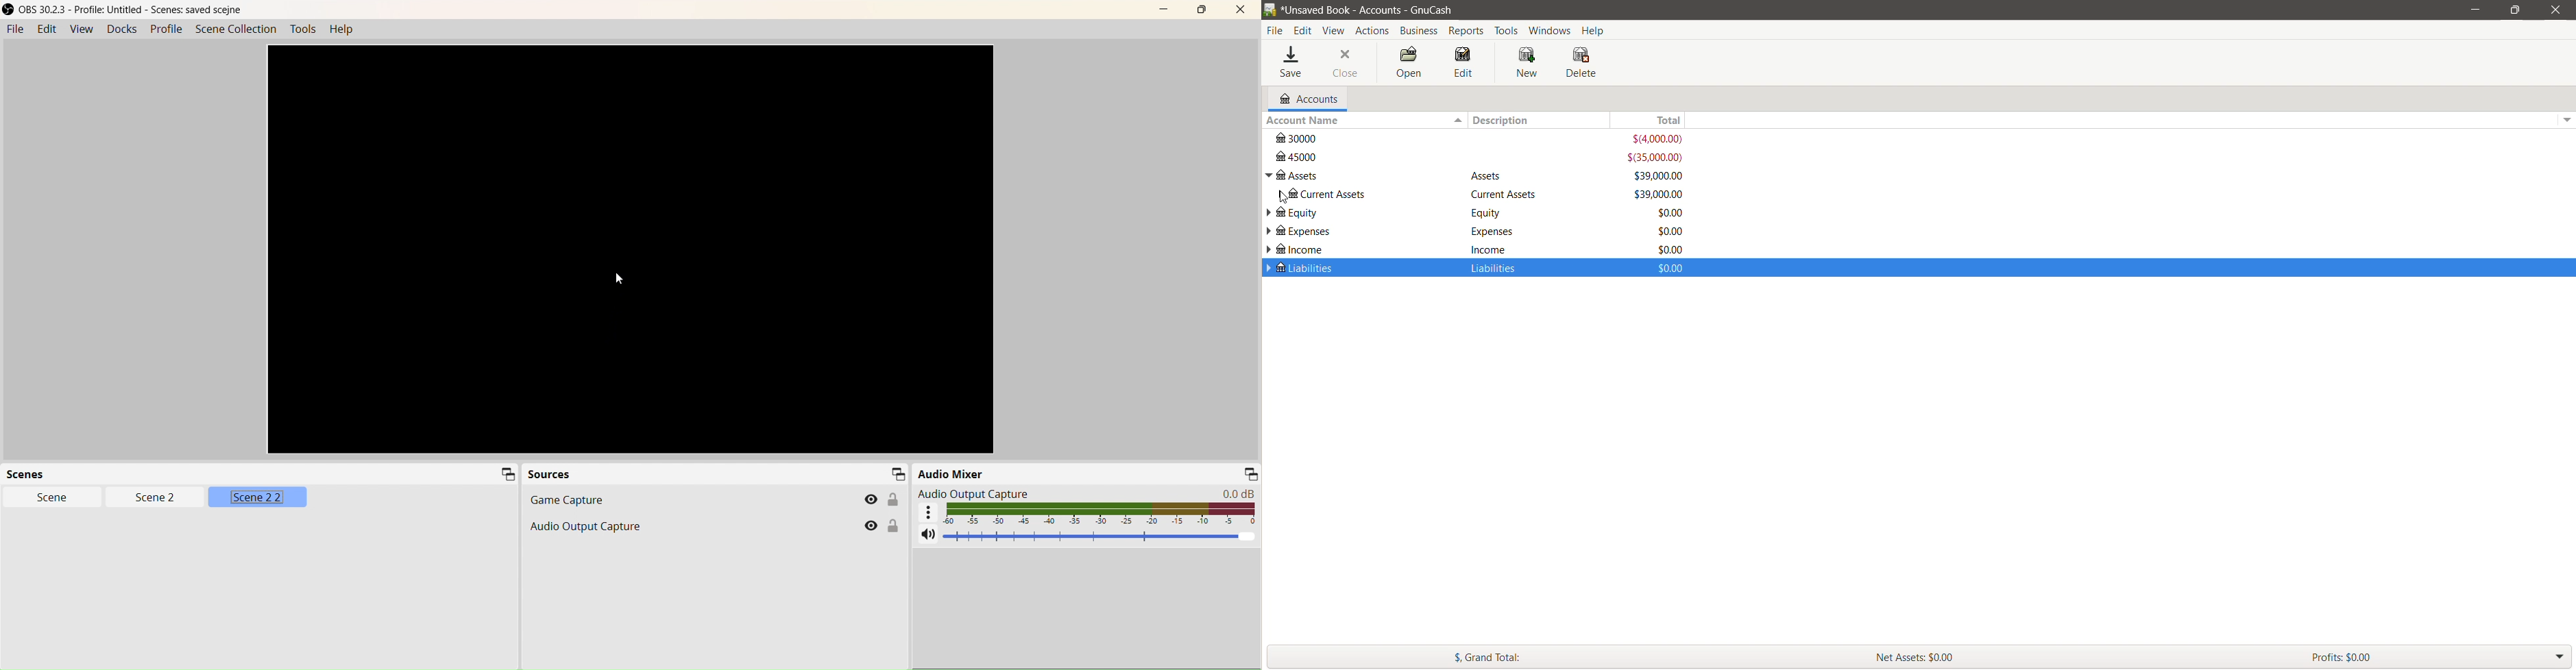 This screenshot has width=2576, height=672. Describe the element at coordinates (1507, 195) in the screenshot. I see `Equity` at that location.